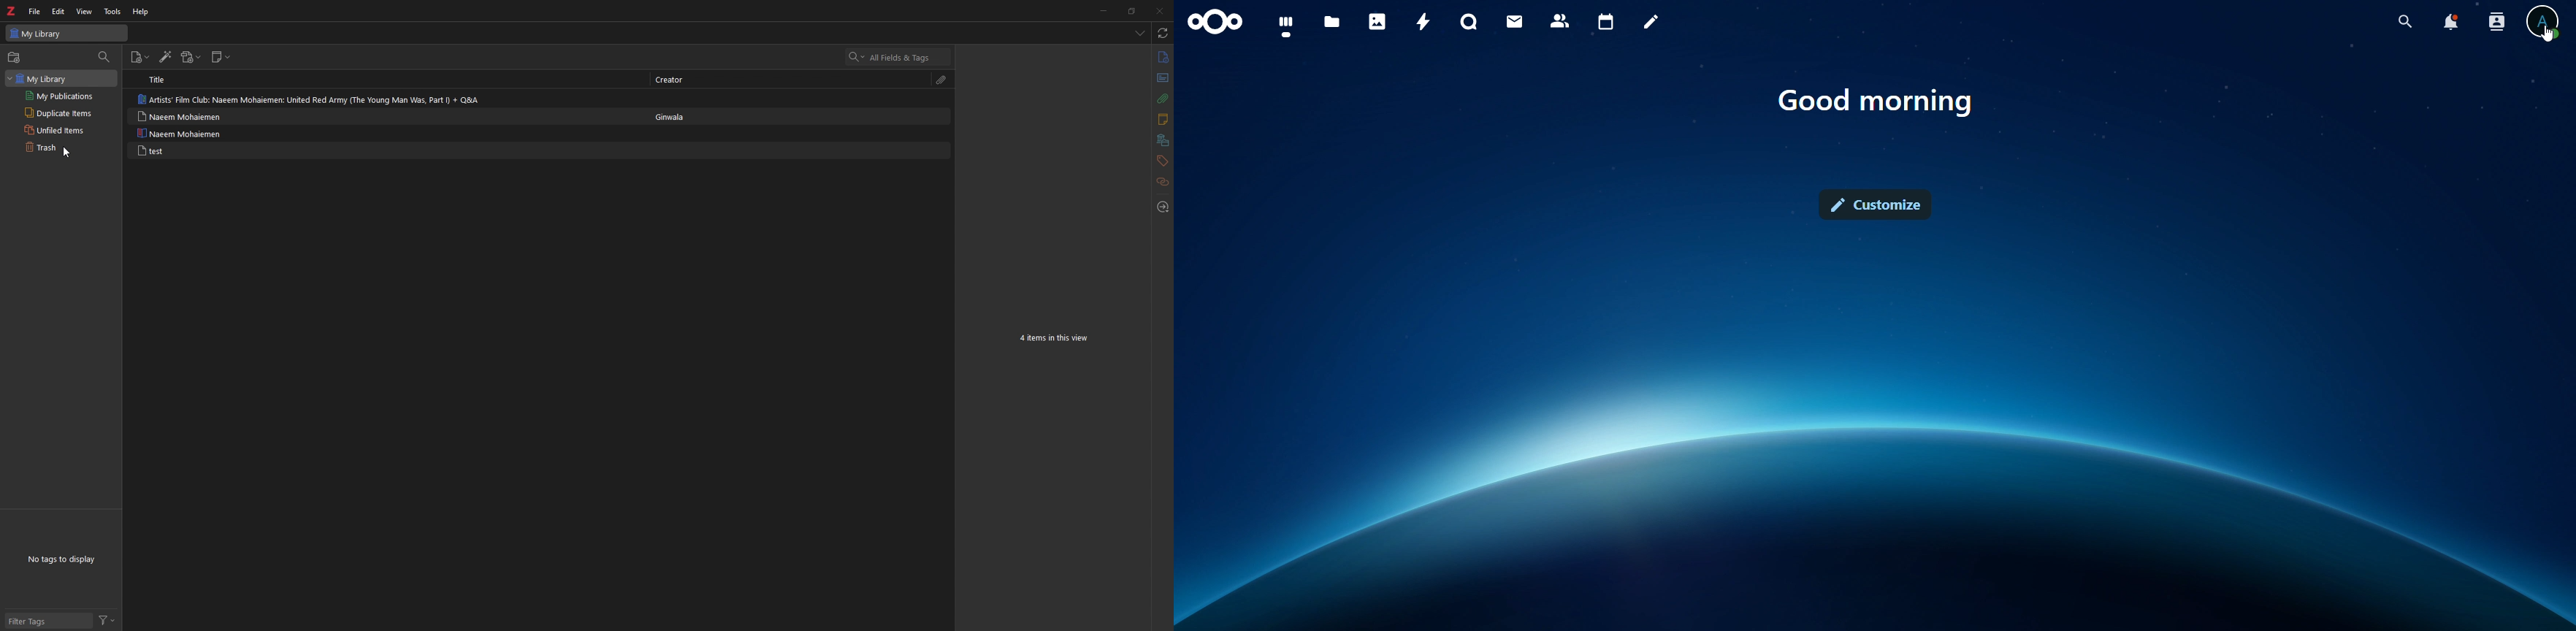  I want to click on add items by identifier, so click(166, 57).